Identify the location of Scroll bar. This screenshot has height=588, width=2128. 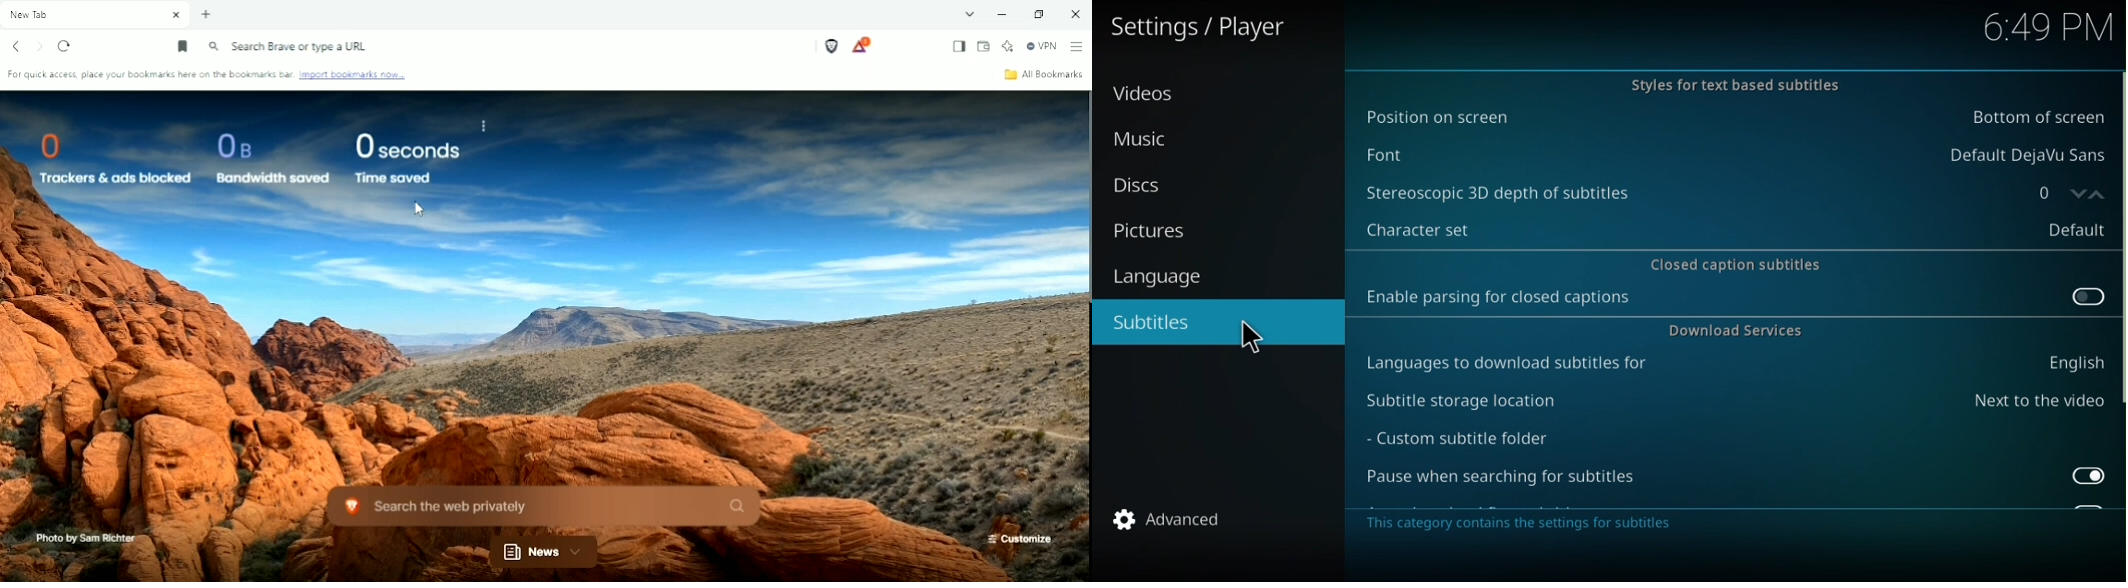
(2120, 291).